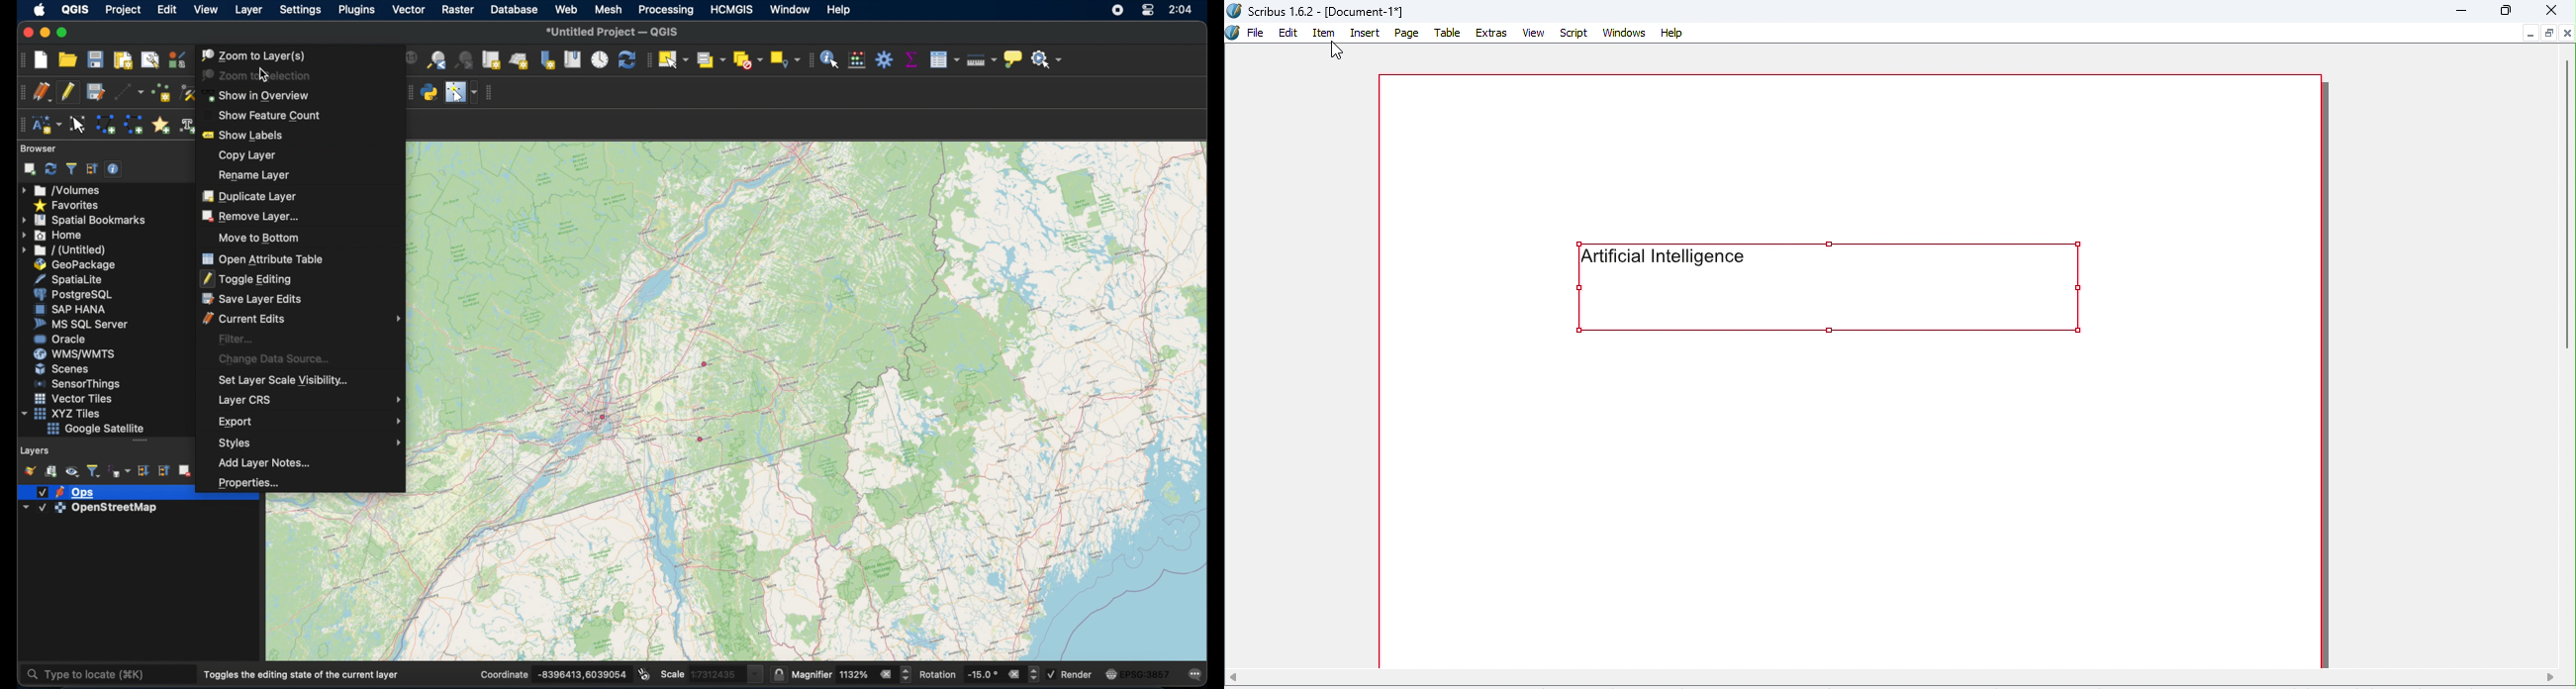 The height and width of the screenshot is (700, 2576). Describe the element at coordinates (1149, 11) in the screenshot. I see `control center` at that location.